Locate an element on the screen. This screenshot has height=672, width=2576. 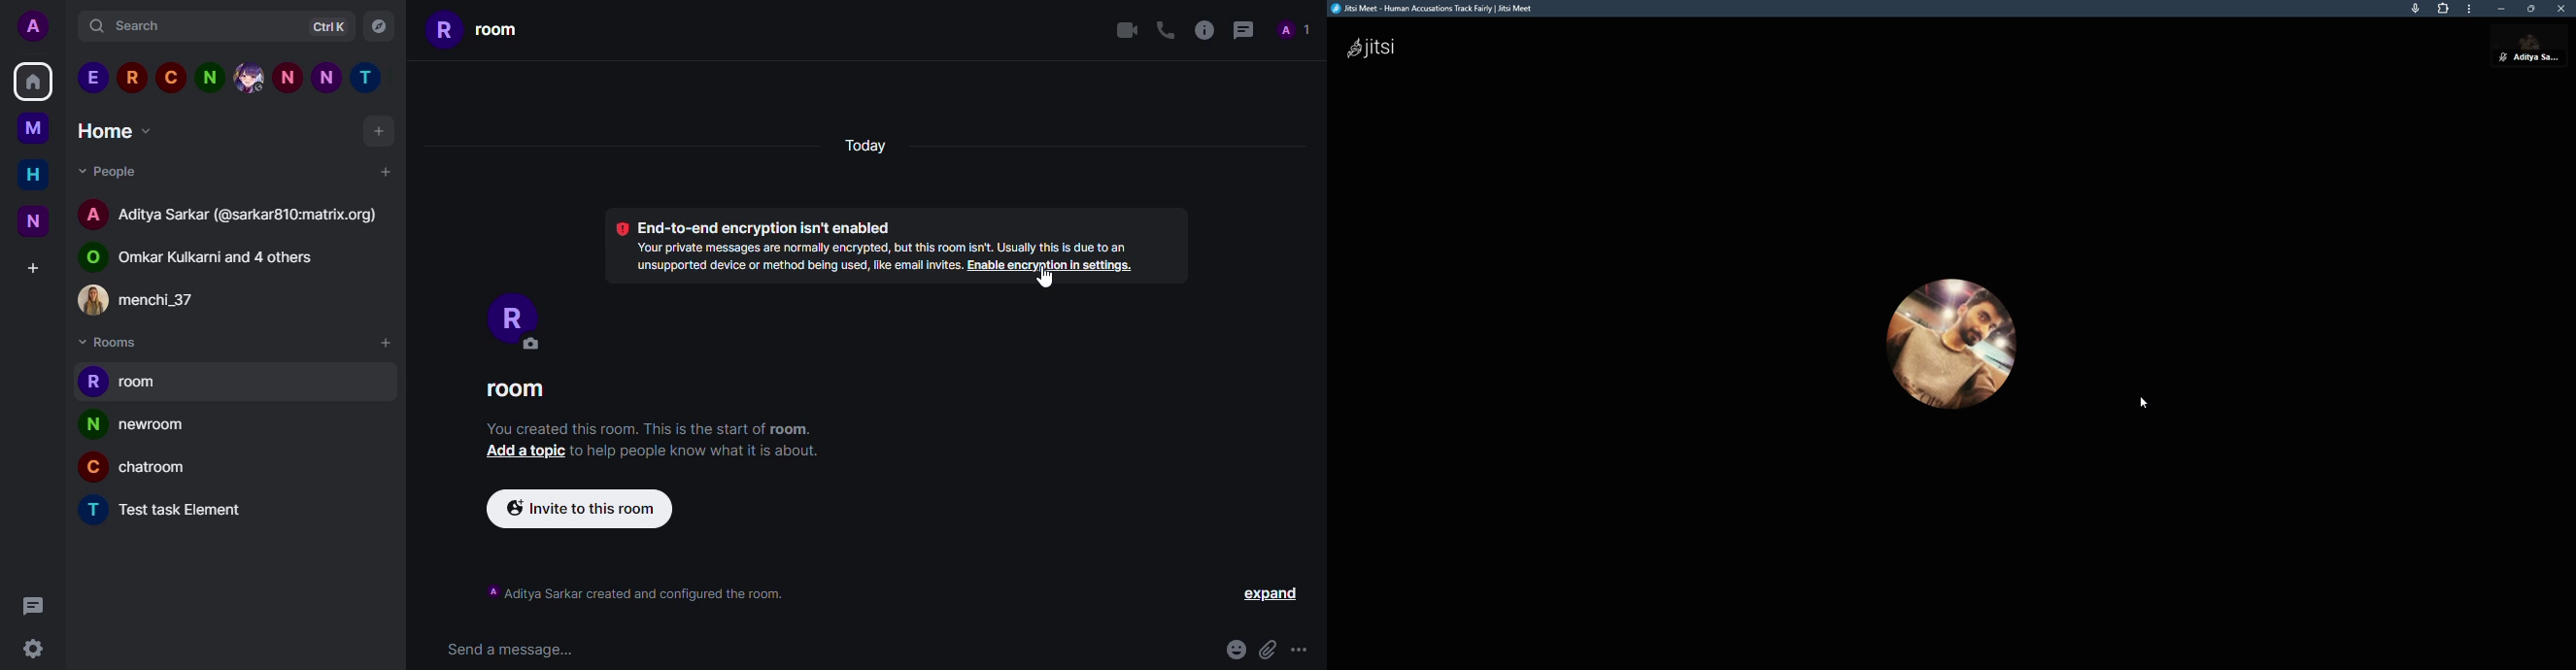
people is located at coordinates (251, 218).